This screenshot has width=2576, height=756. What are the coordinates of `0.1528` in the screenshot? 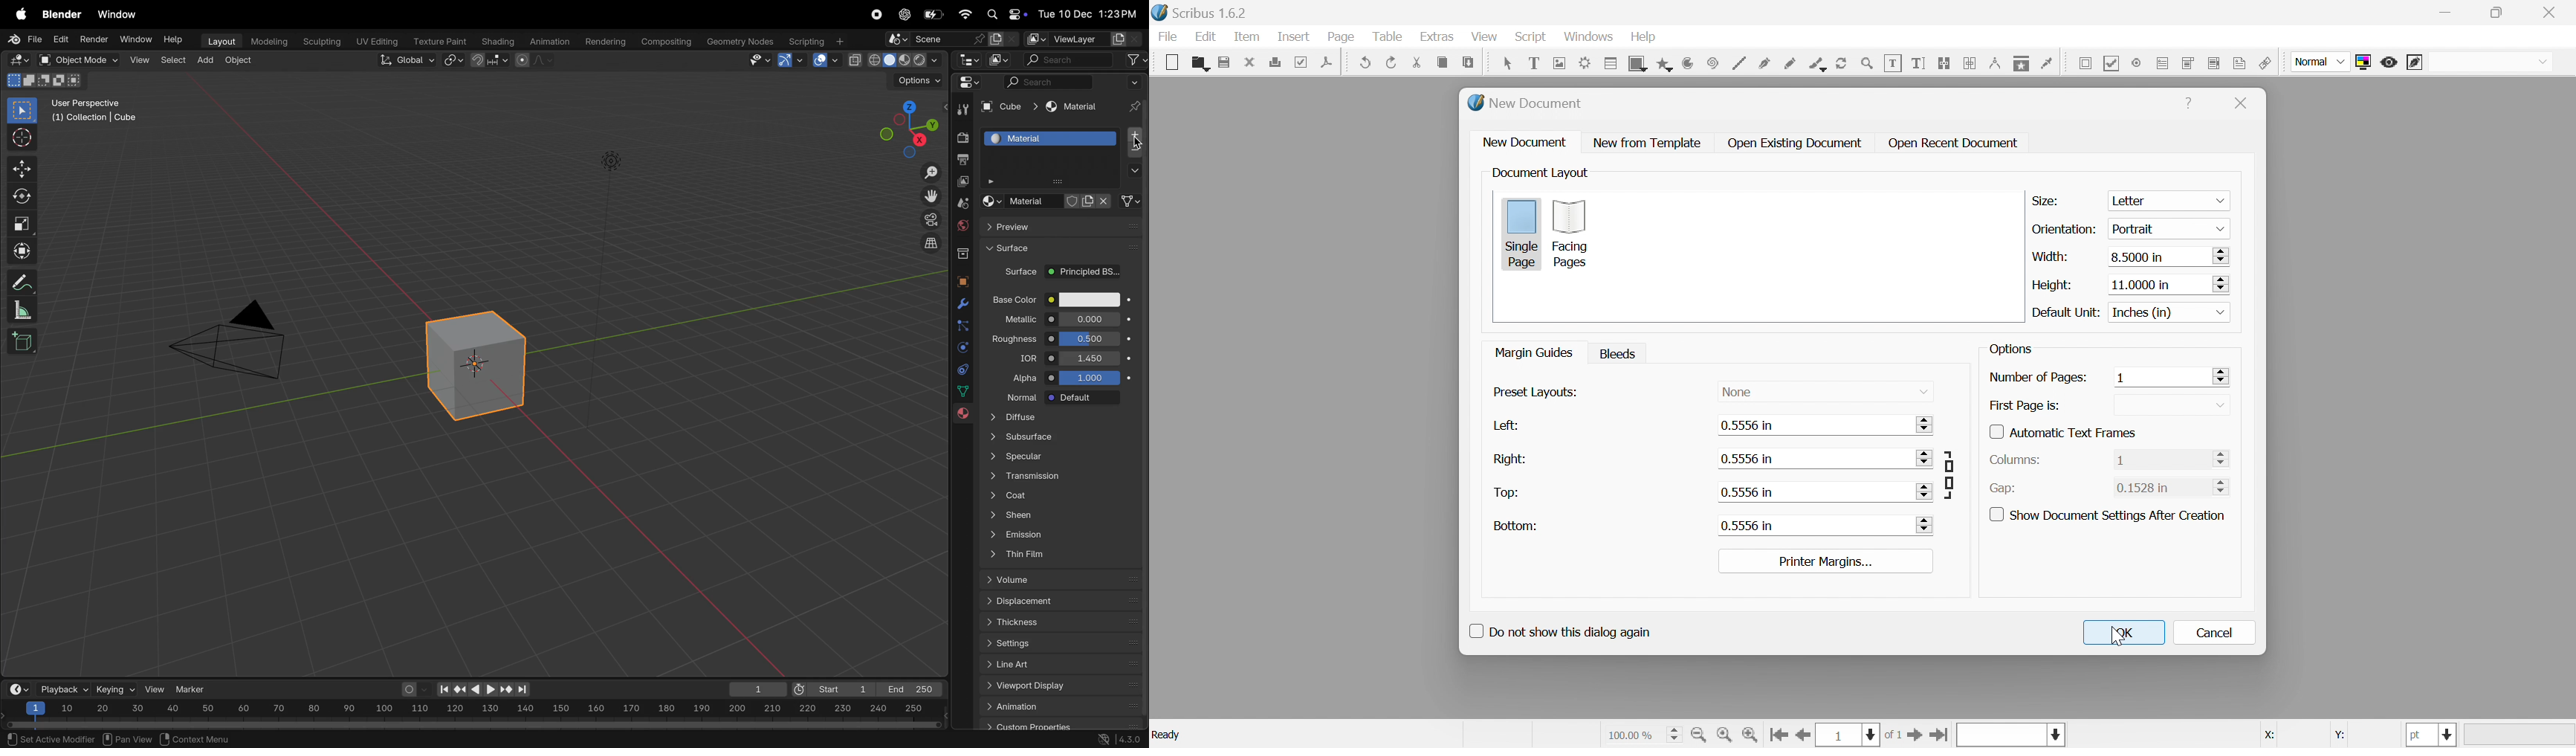 It's located at (2144, 486).